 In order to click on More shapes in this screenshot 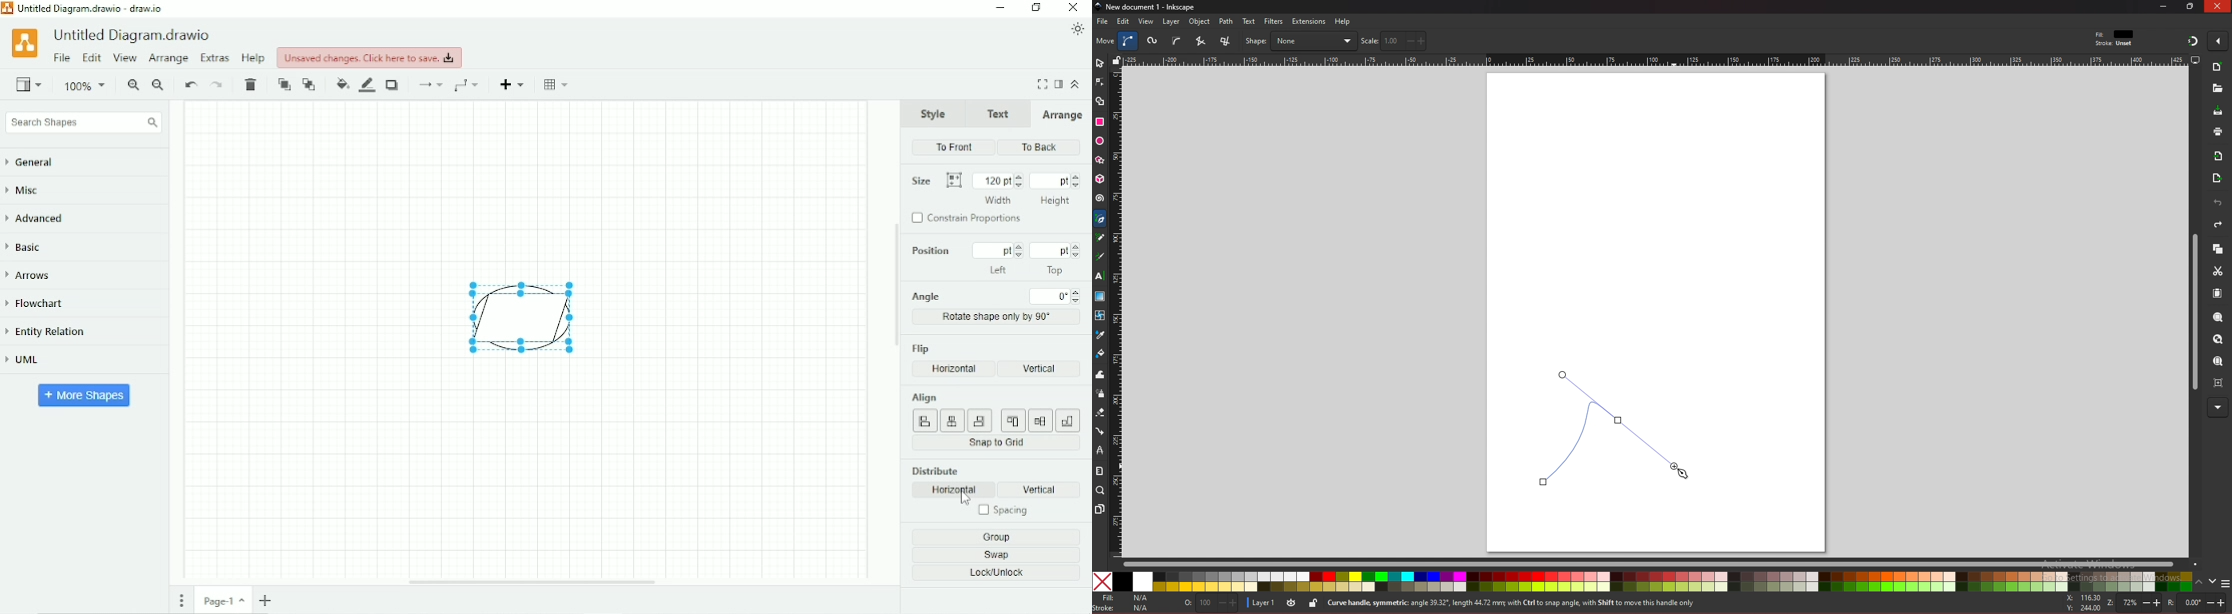, I will do `click(85, 394)`.